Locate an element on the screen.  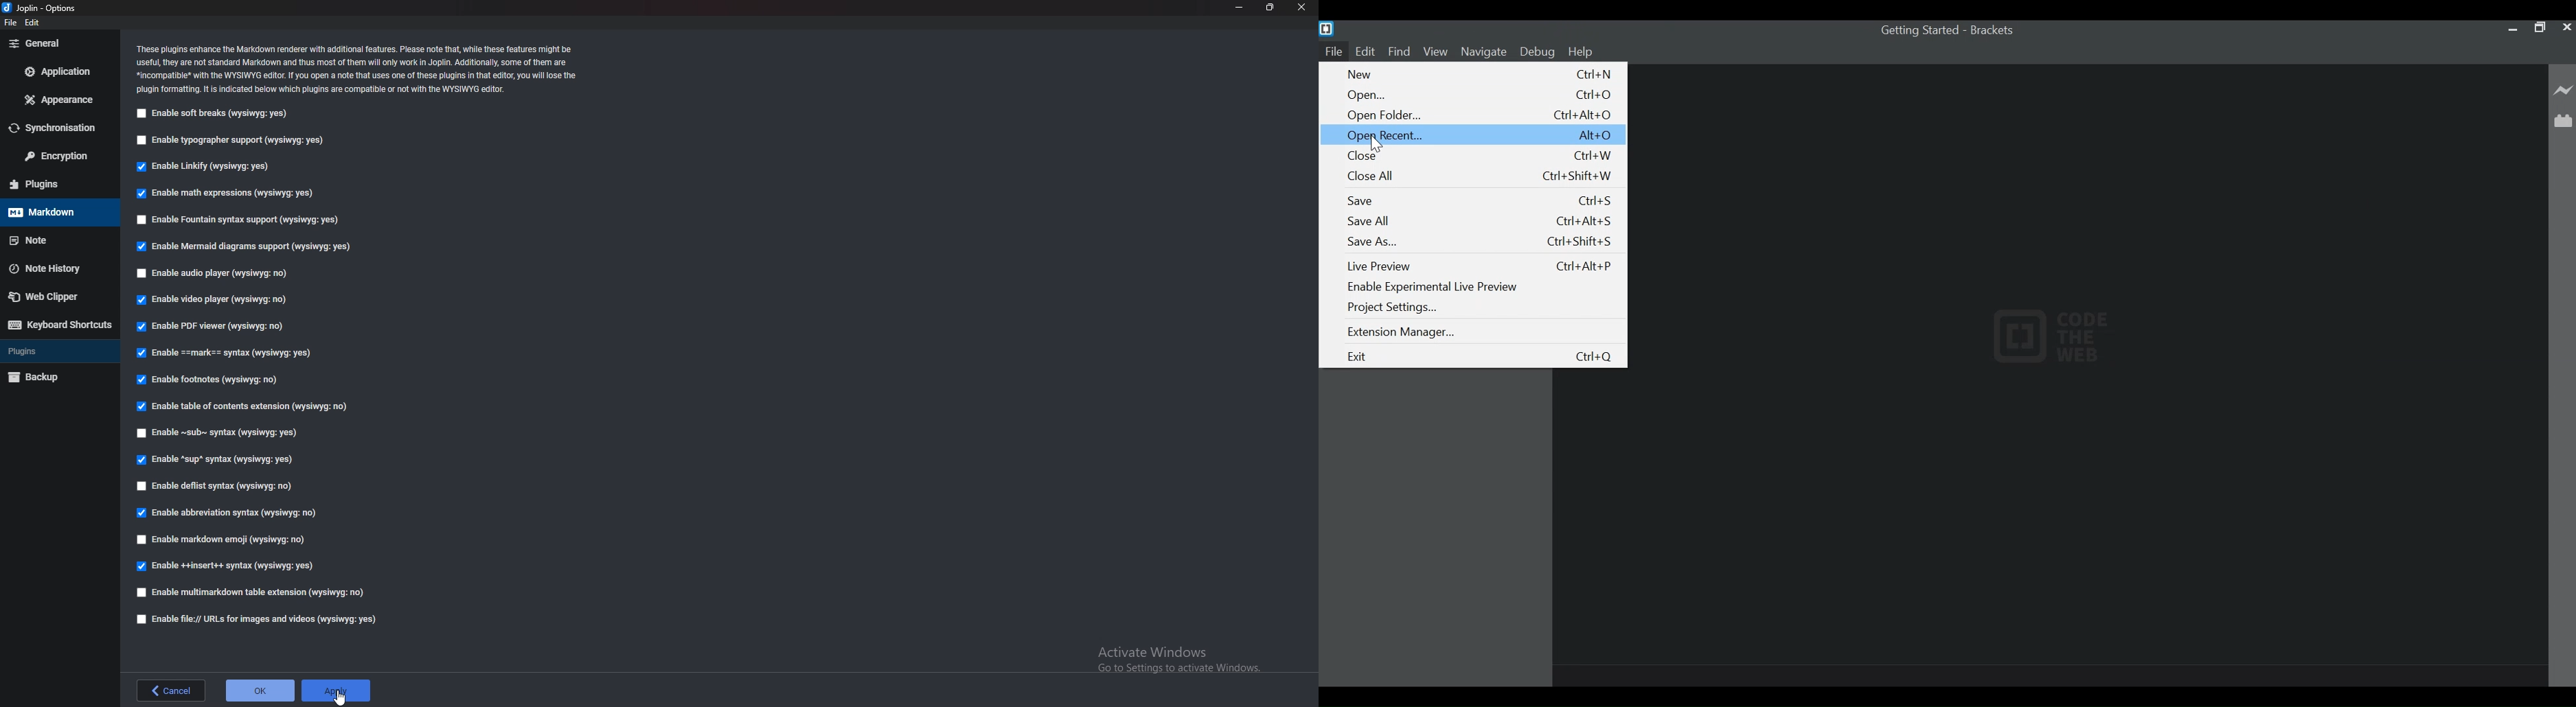
Enable footnotes is located at coordinates (209, 382).